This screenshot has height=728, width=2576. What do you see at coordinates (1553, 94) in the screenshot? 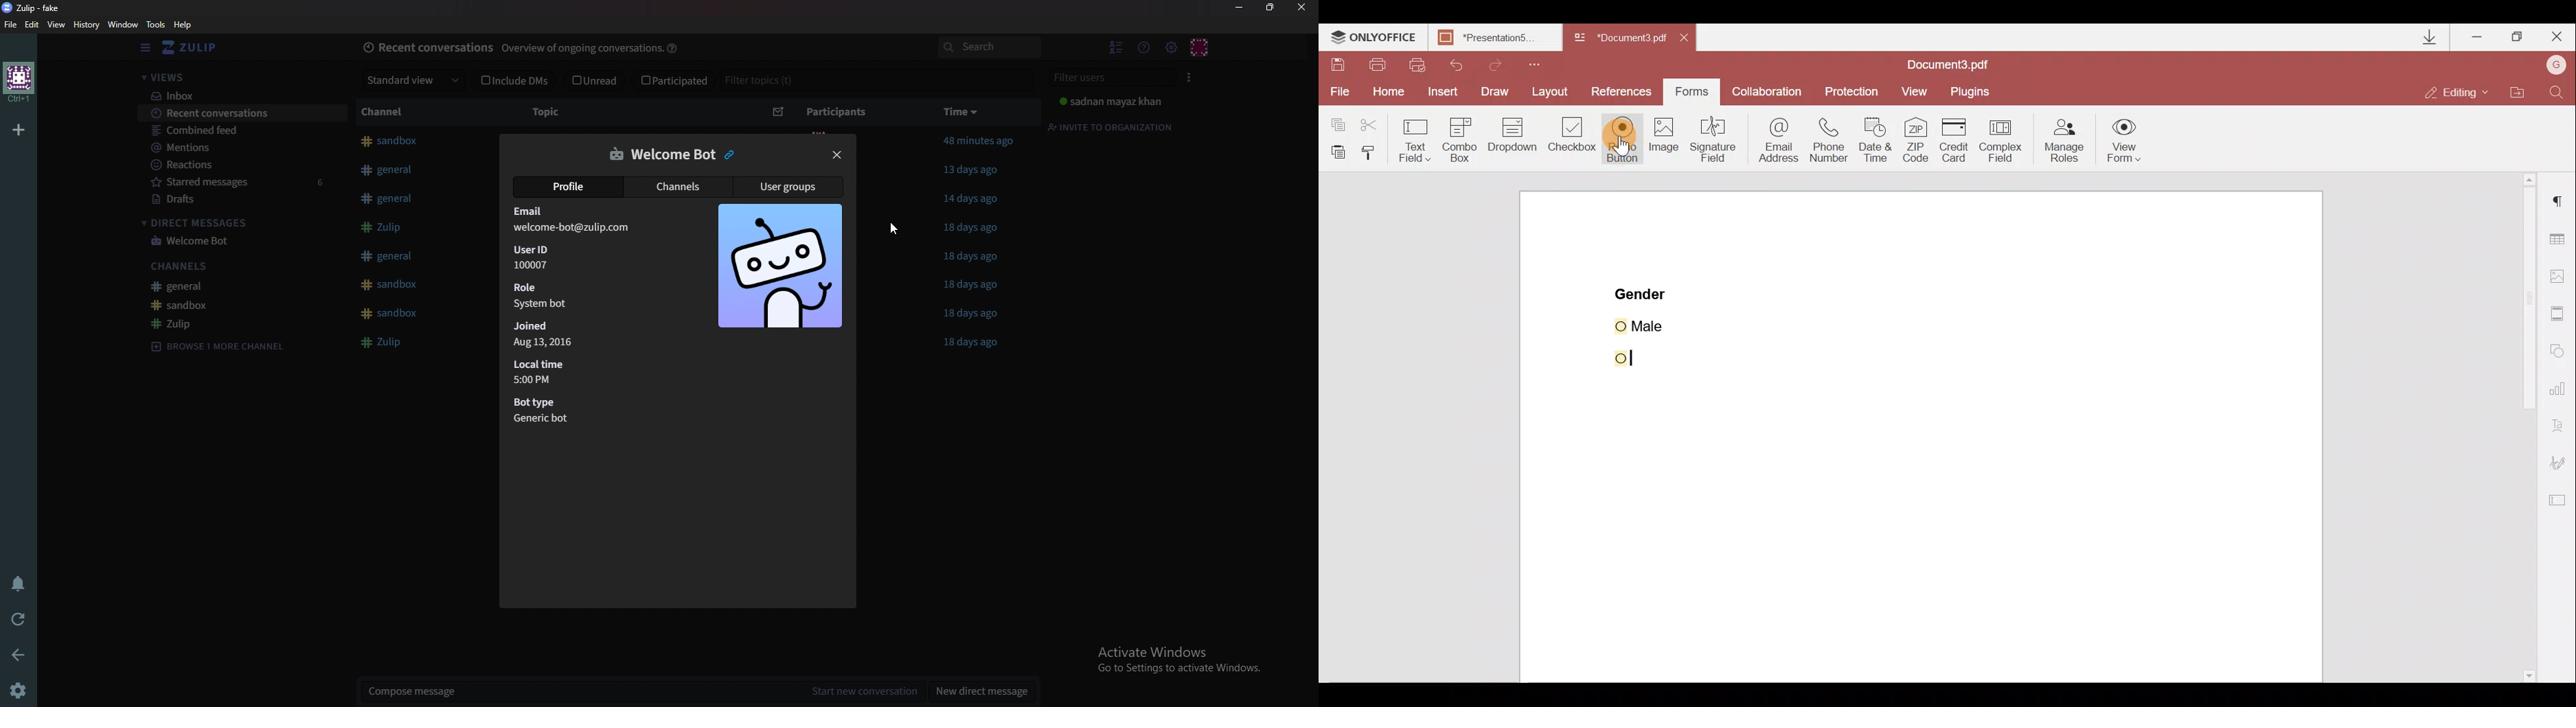
I see `Layout` at bounding box center [1553, 94].